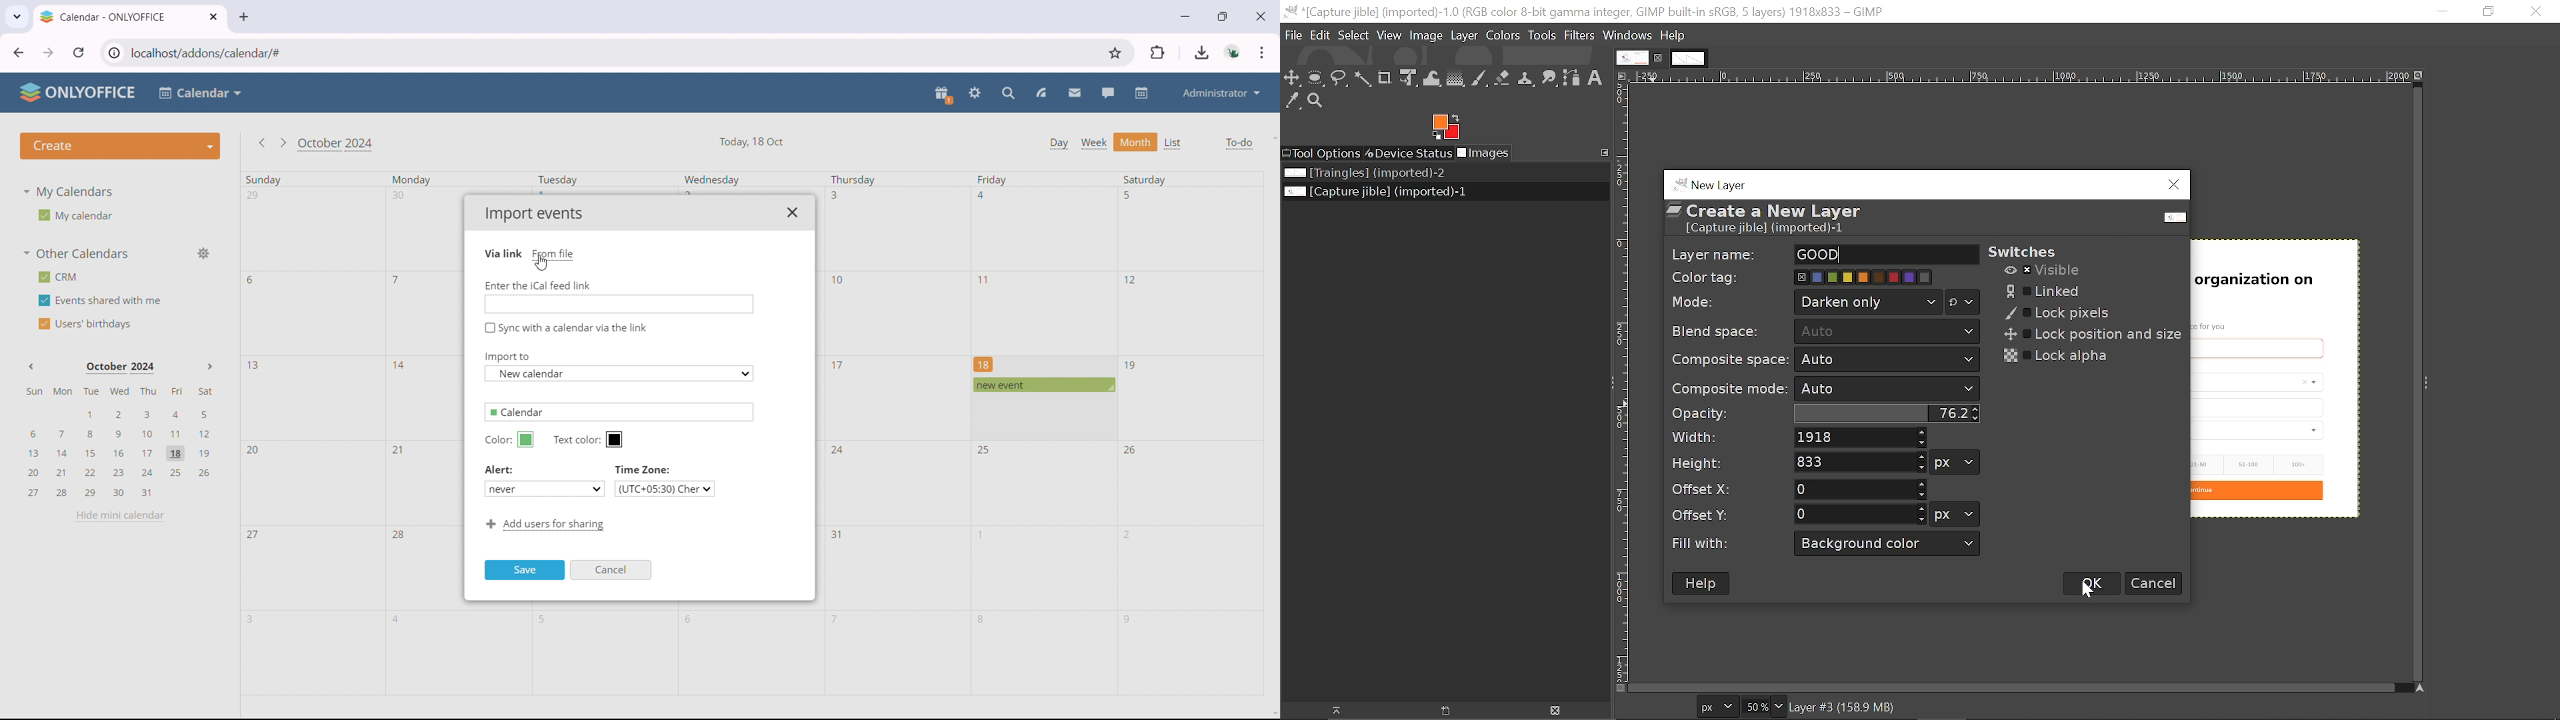  Describe the element at coordinates (1599, 79) in the screenshot. I see `Add text` at that location.